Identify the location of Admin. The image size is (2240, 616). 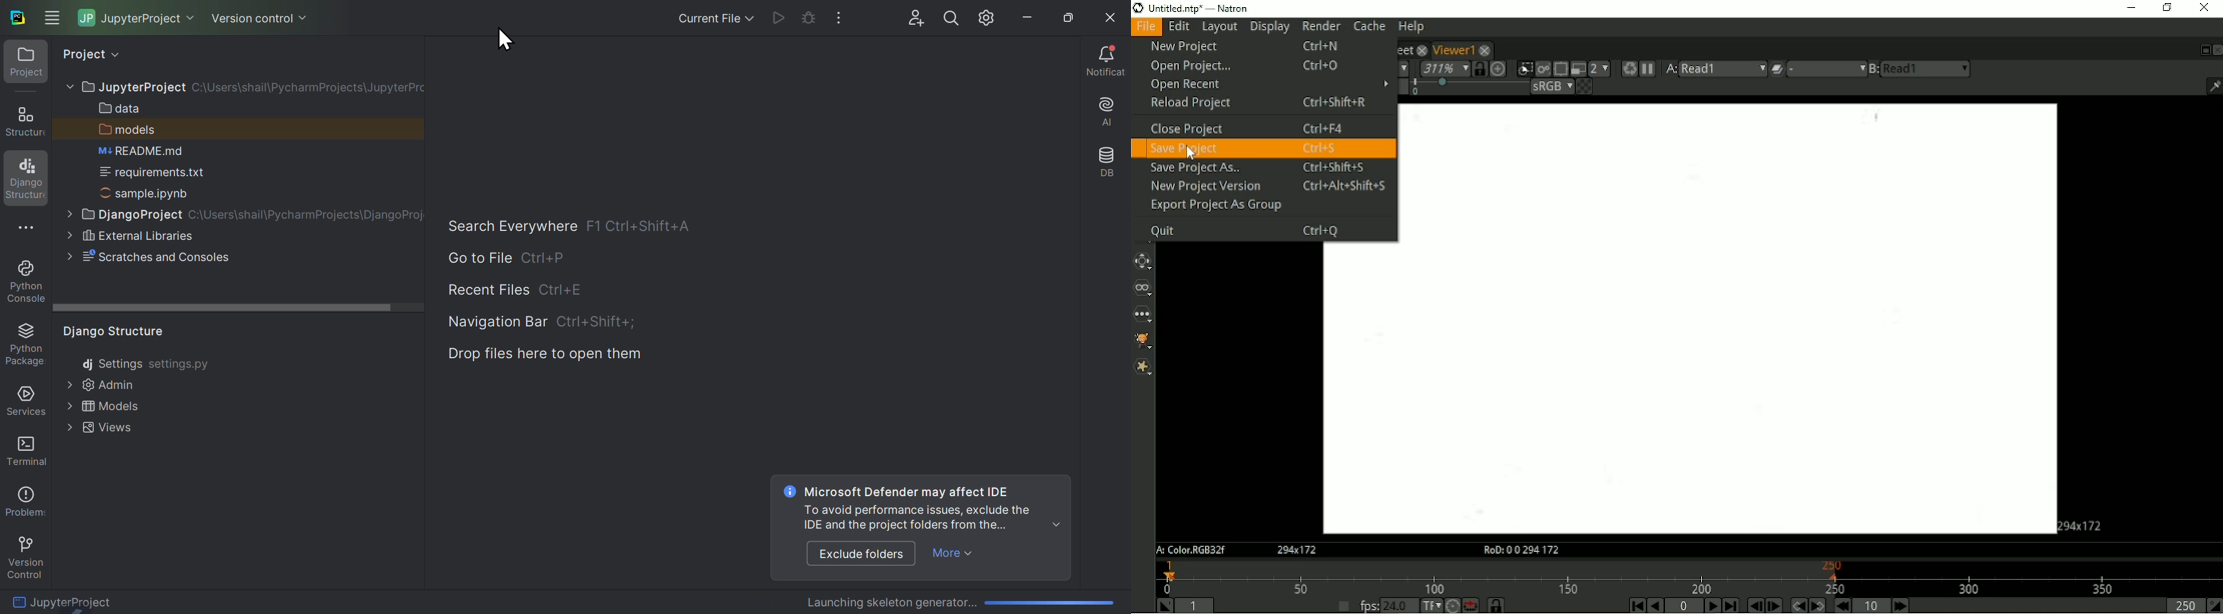
(104, 385).